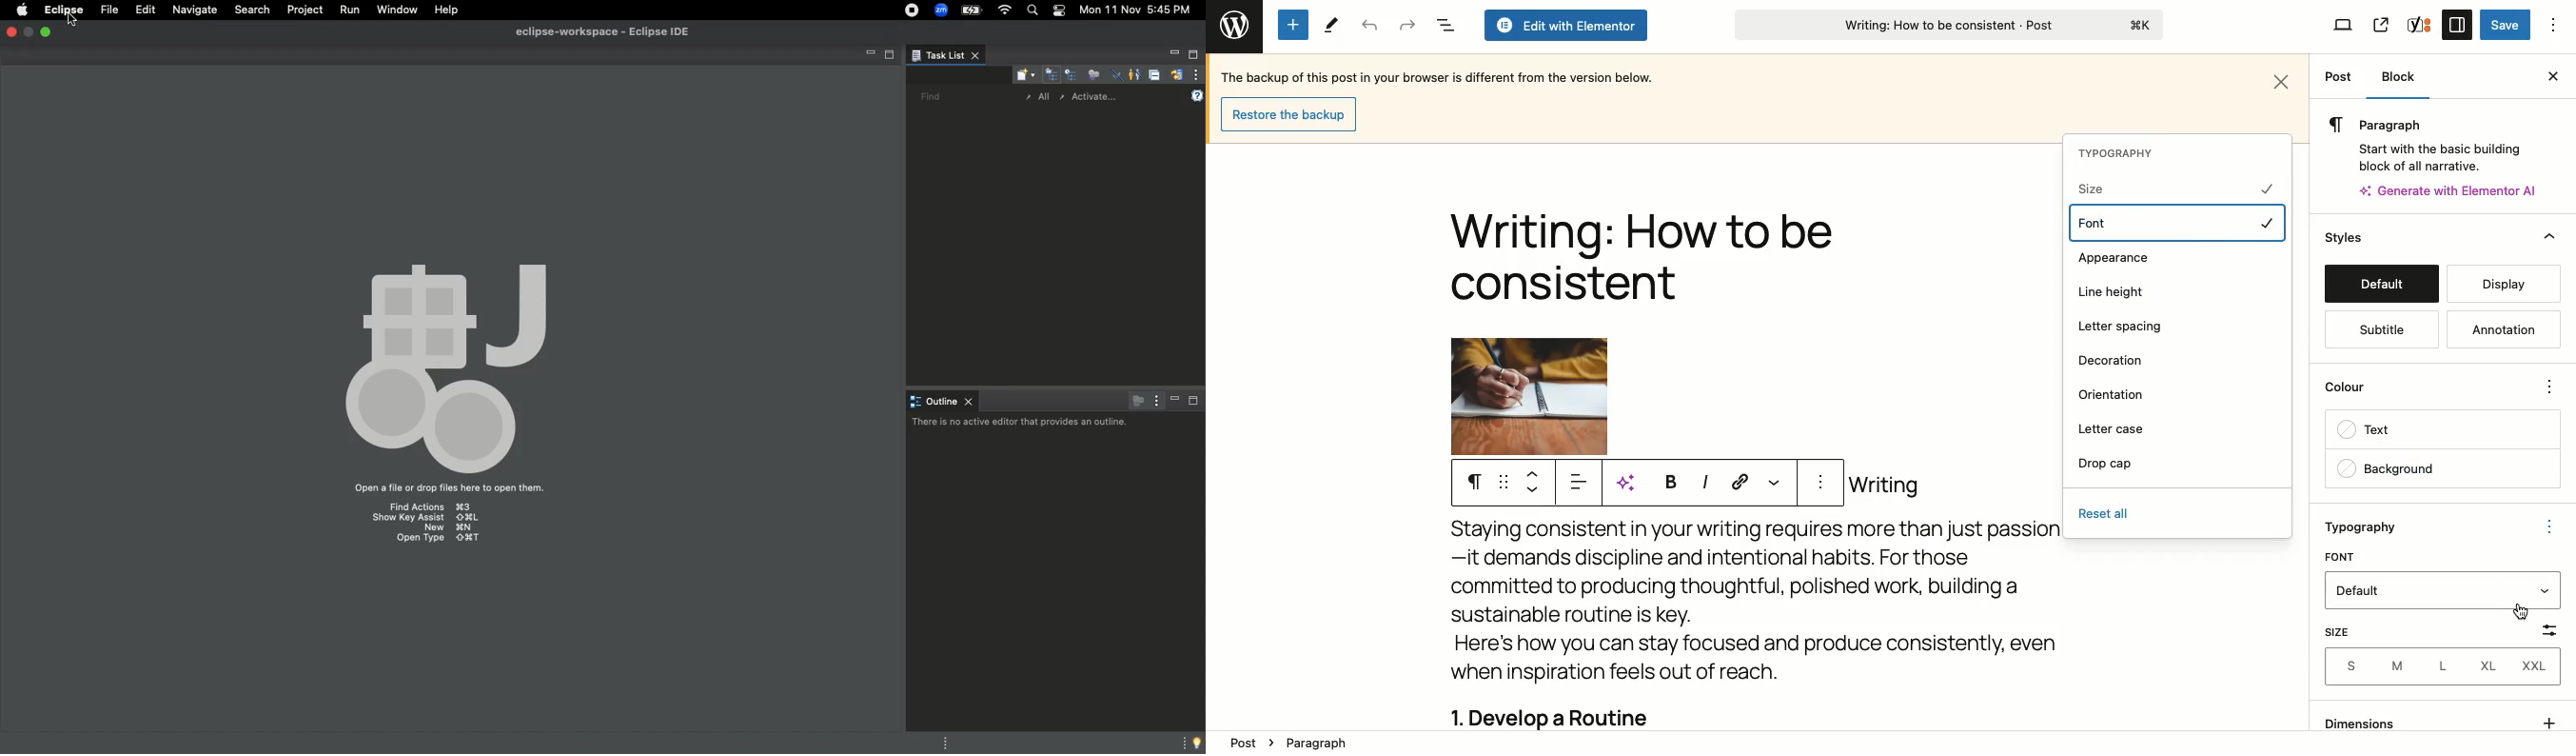 The height and width of the screenshot is (756, 2576). What do you see at coordinates (1293, 25) in the screenshot?
I see `Add new block` at bounding box center [1293, 25].